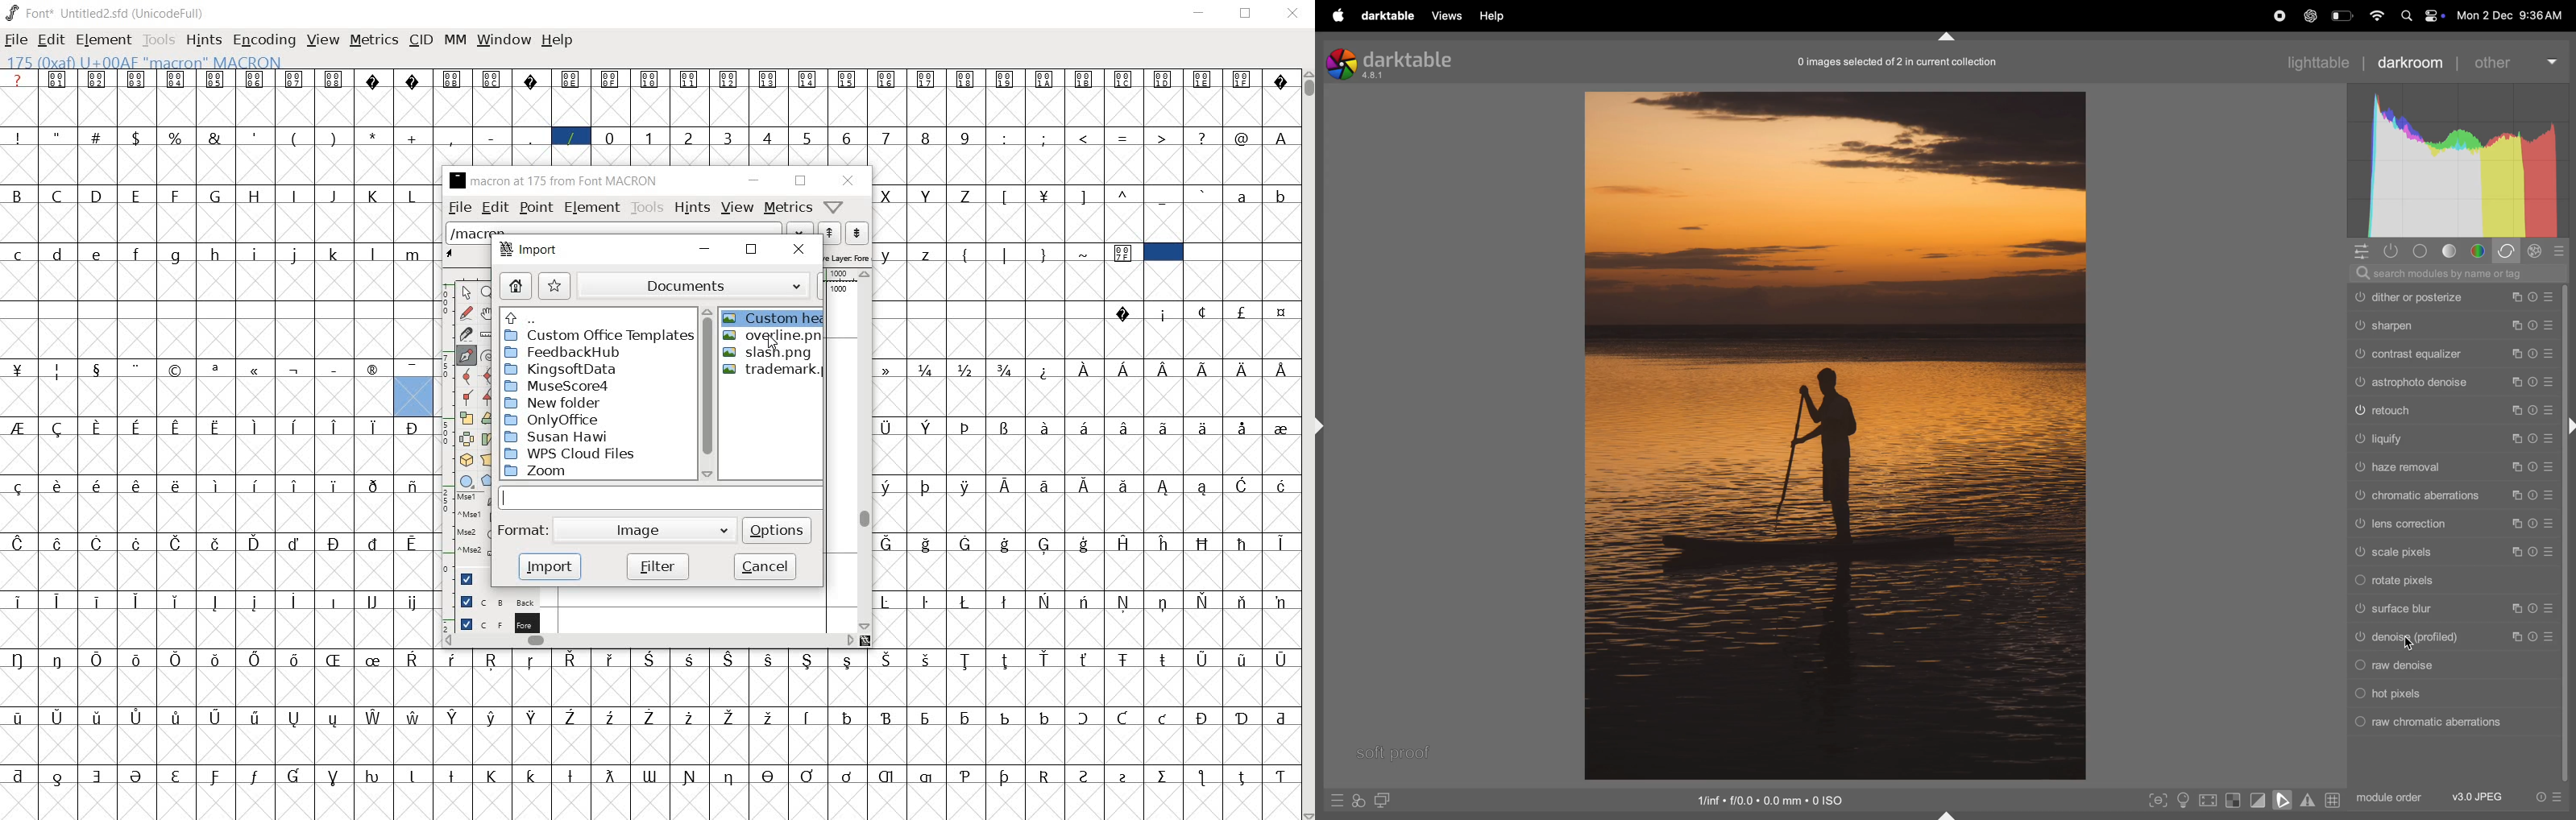  I want to click on Symbol, so click(1123, 776).